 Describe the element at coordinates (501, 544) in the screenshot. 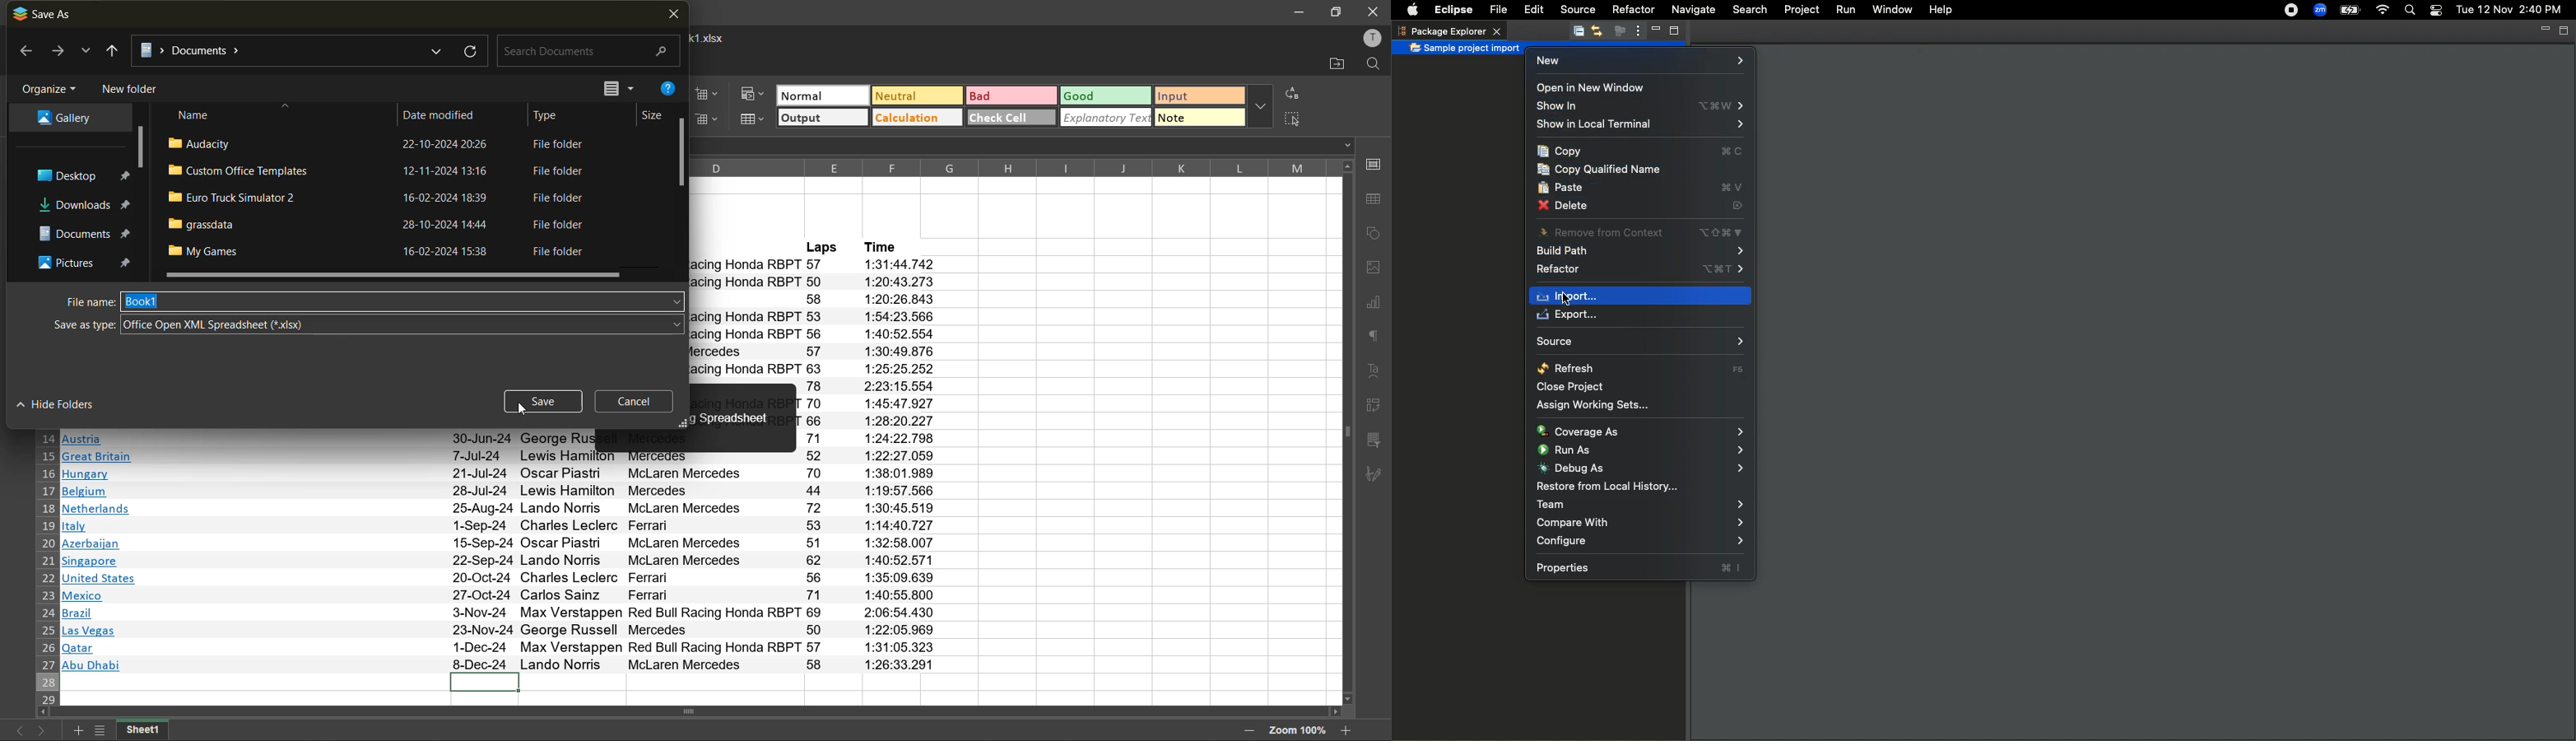

I see `Azerbaijan 19-Sep-24 Oscar rFiastn McLaren Mercedes 21 1:32:98.007` at that location.